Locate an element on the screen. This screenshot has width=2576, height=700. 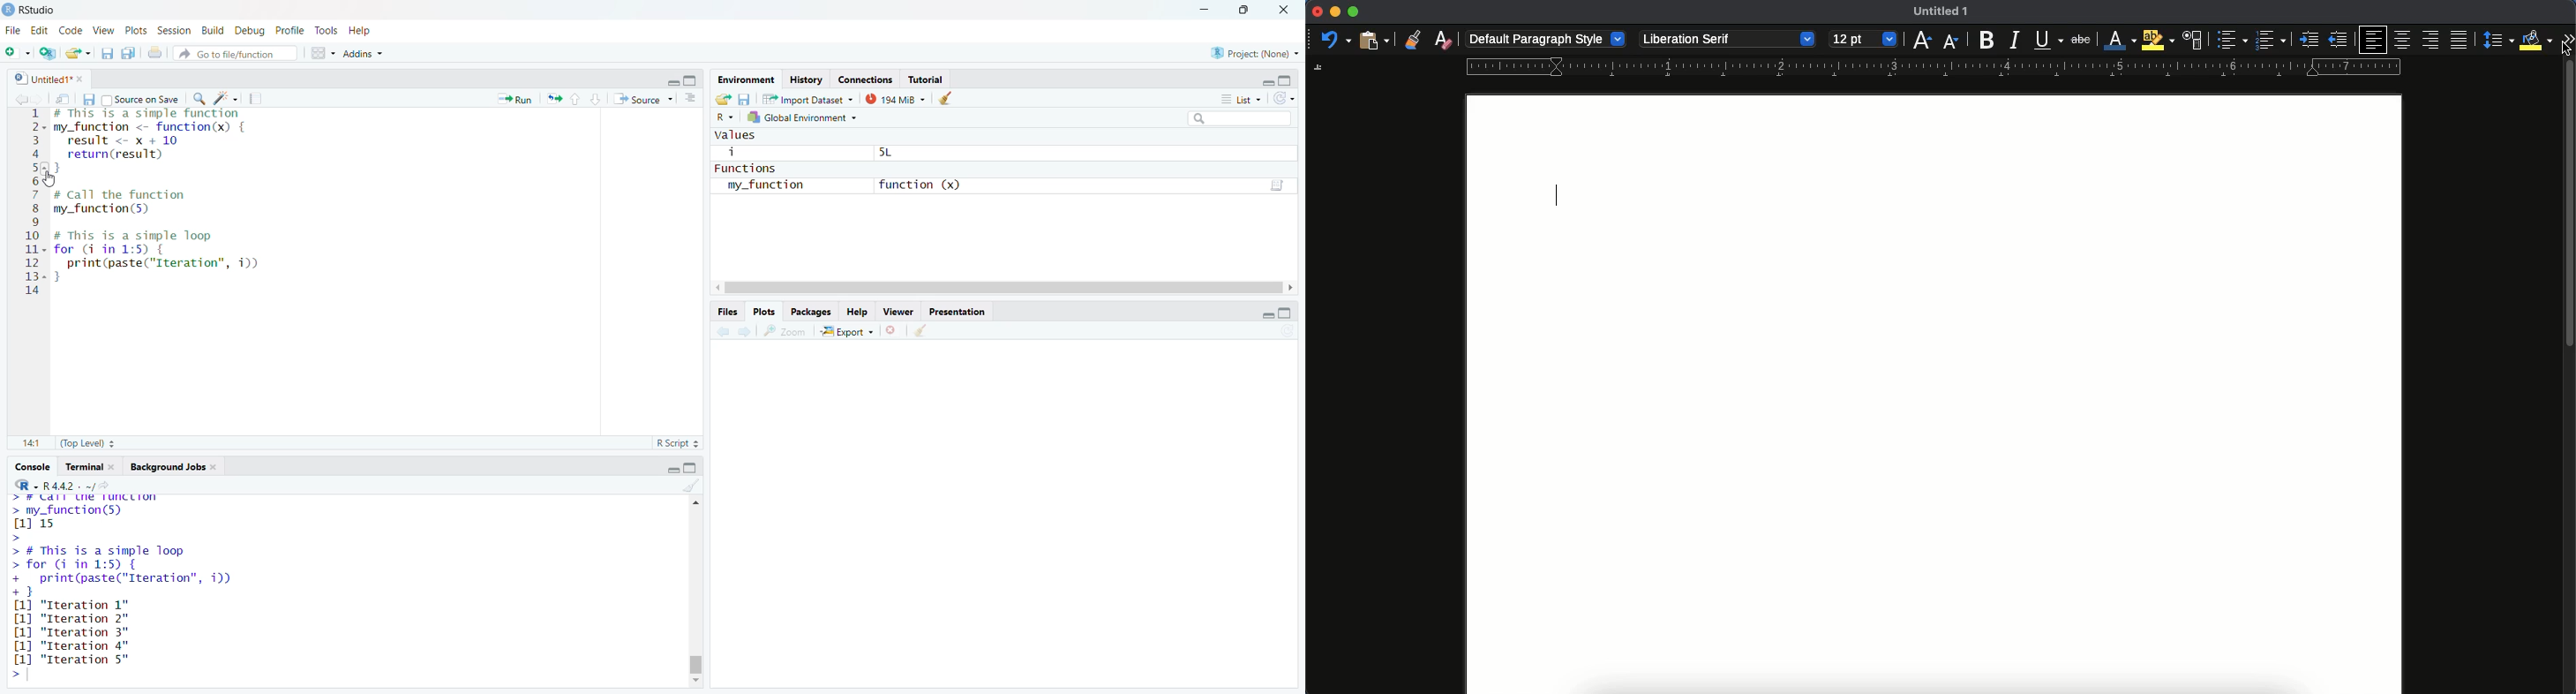
[1] "Iteration 1" is located at coordinates (79, 605).